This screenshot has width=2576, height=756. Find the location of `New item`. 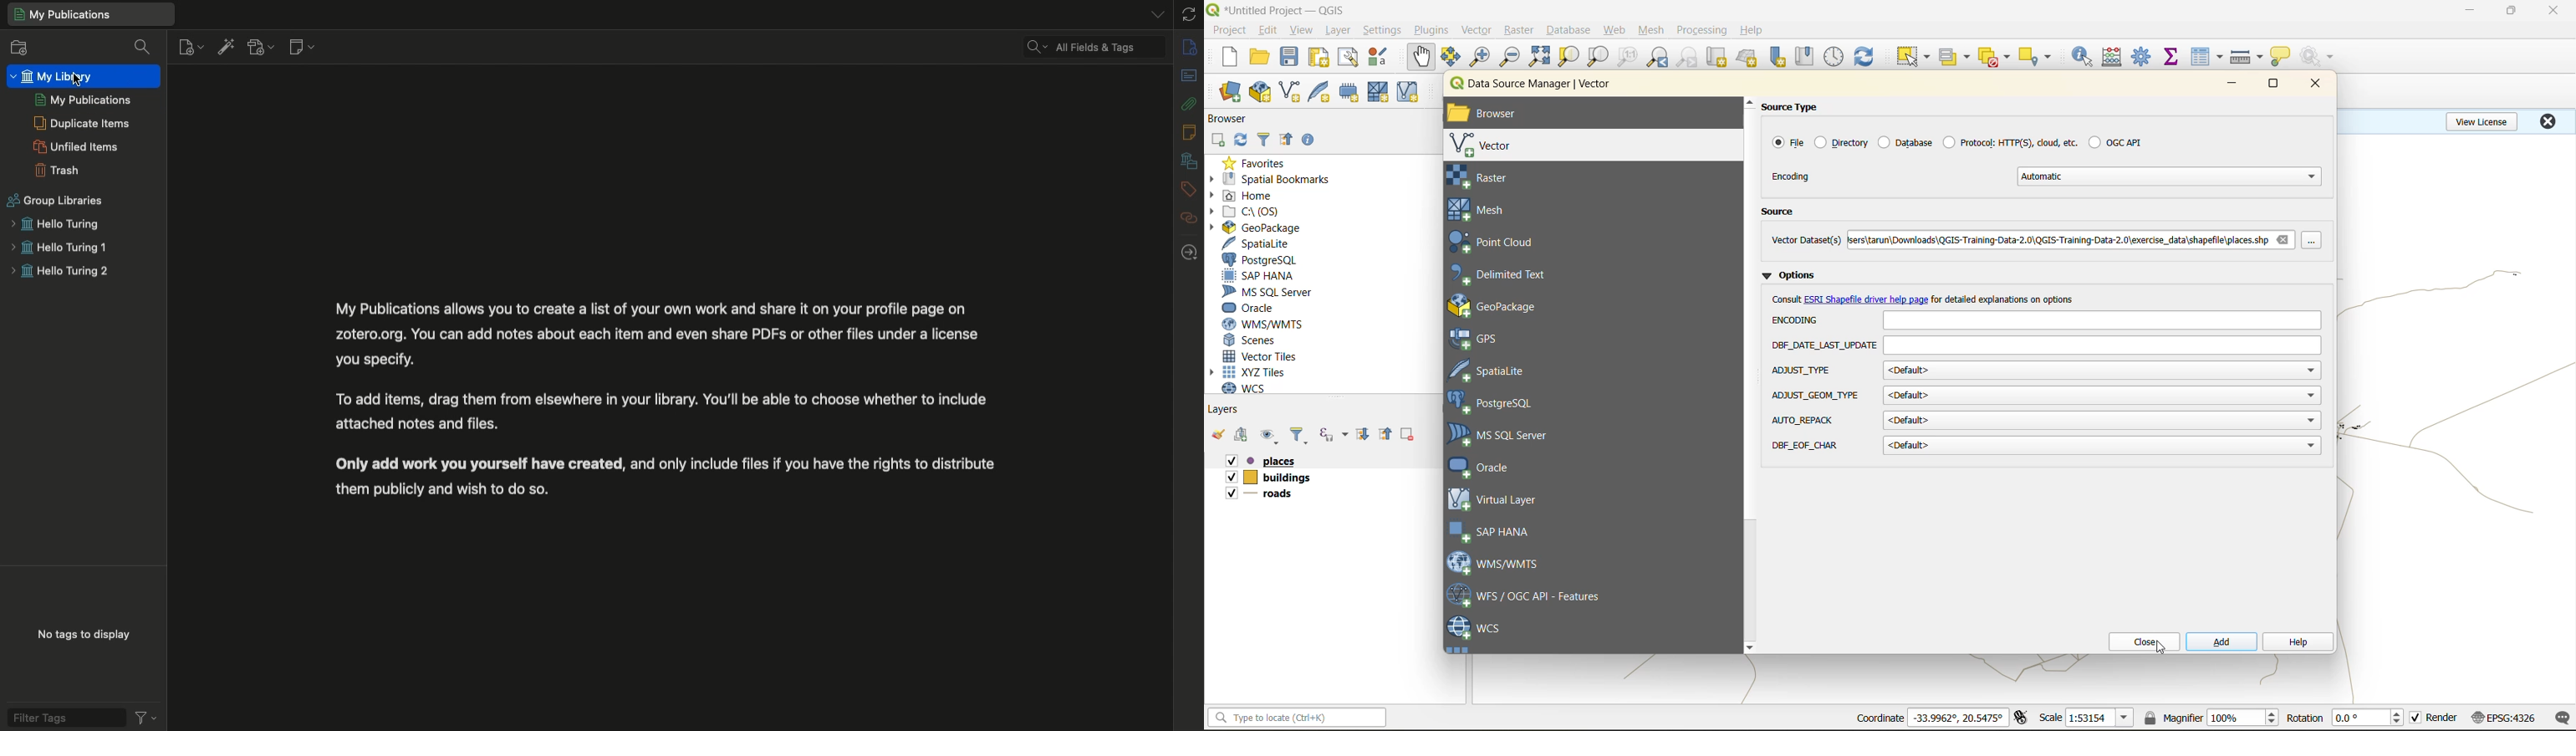

New item is located at coordinates (191, 46).